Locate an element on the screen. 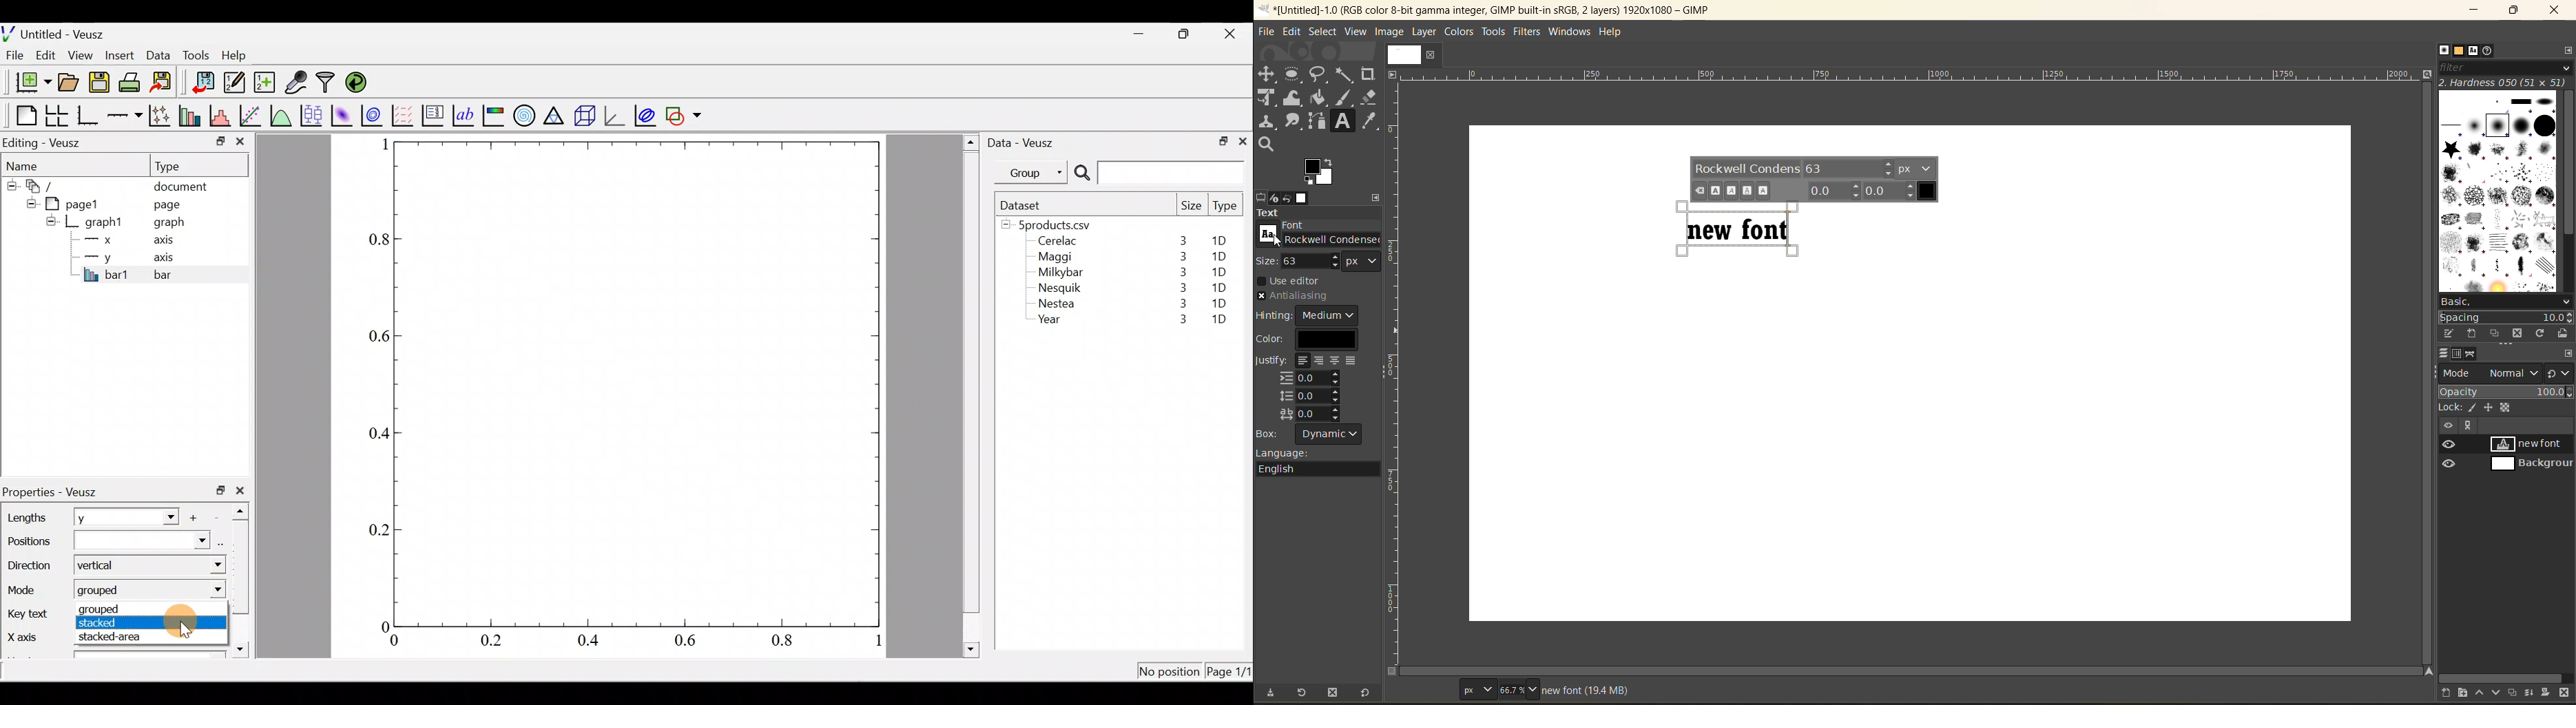  Remove item is located at coordinates (221, 516).